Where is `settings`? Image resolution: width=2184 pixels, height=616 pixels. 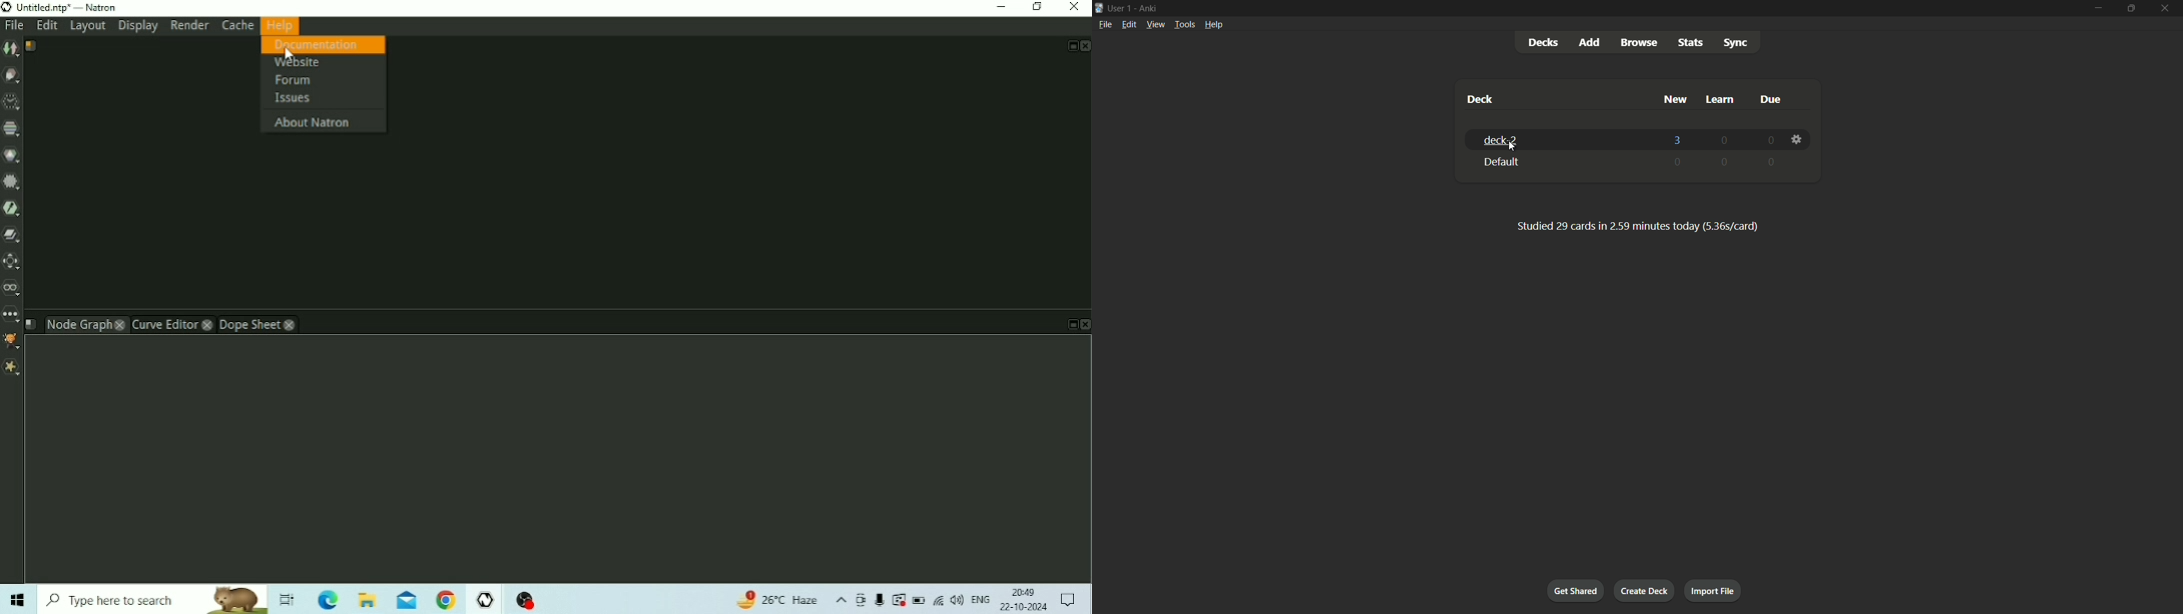 settings is located at coordinates (1799, 140).